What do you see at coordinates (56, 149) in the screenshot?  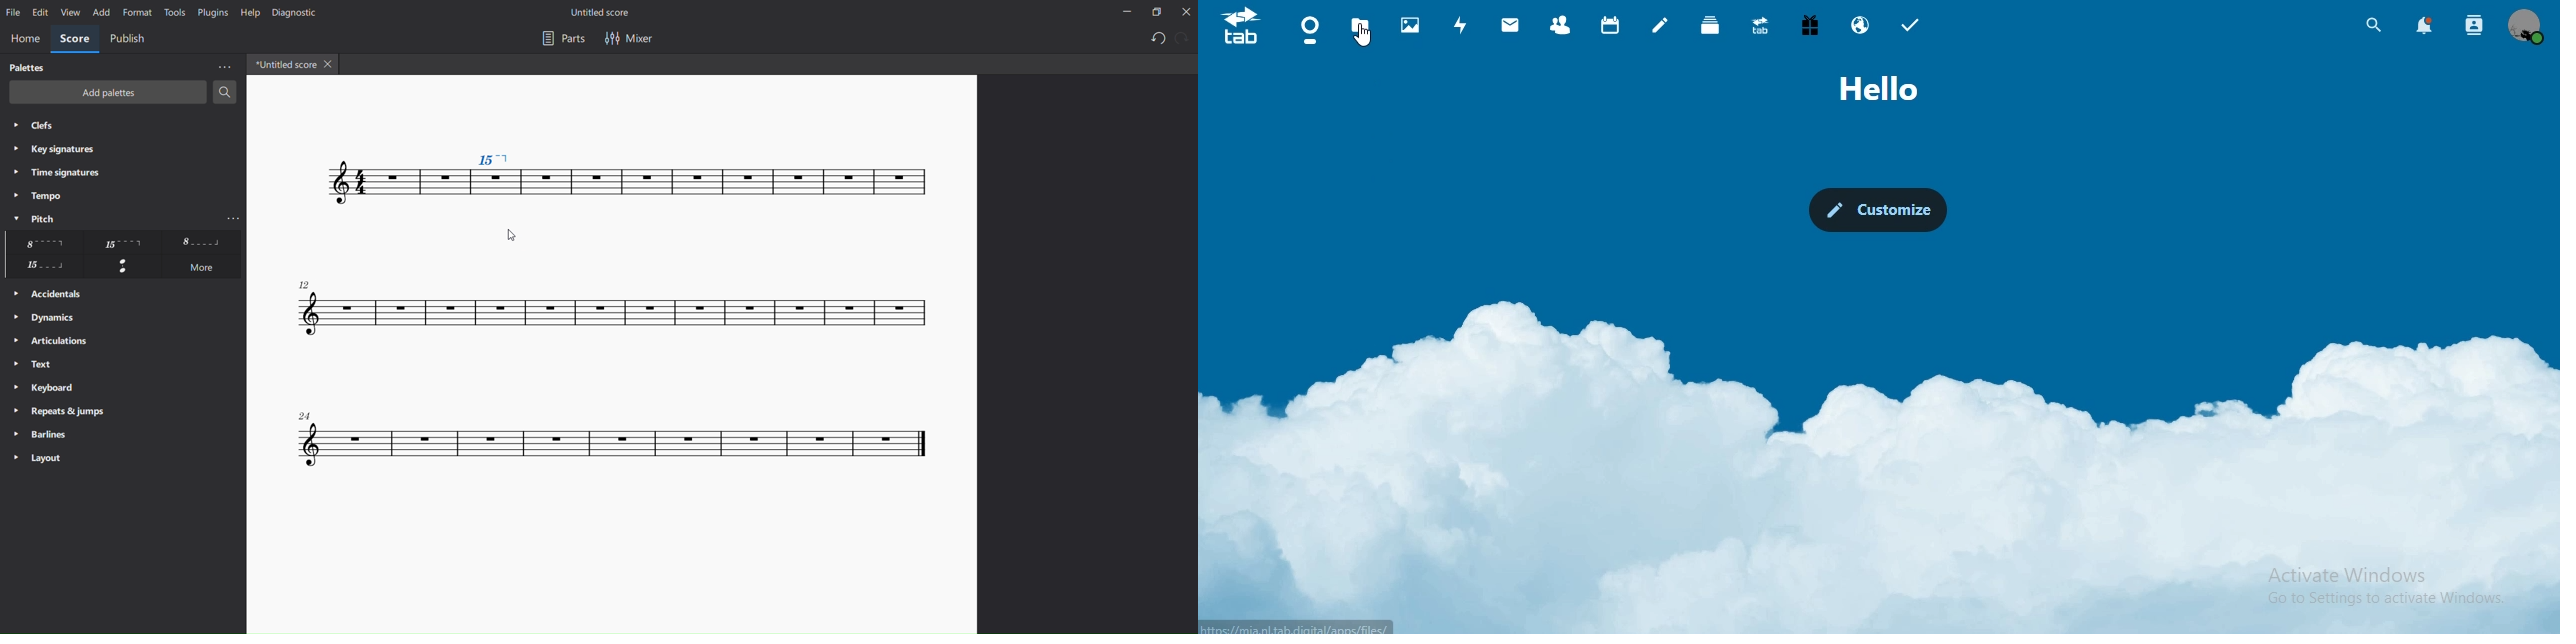 I see `key signatures` at bounding box center [56, 149].